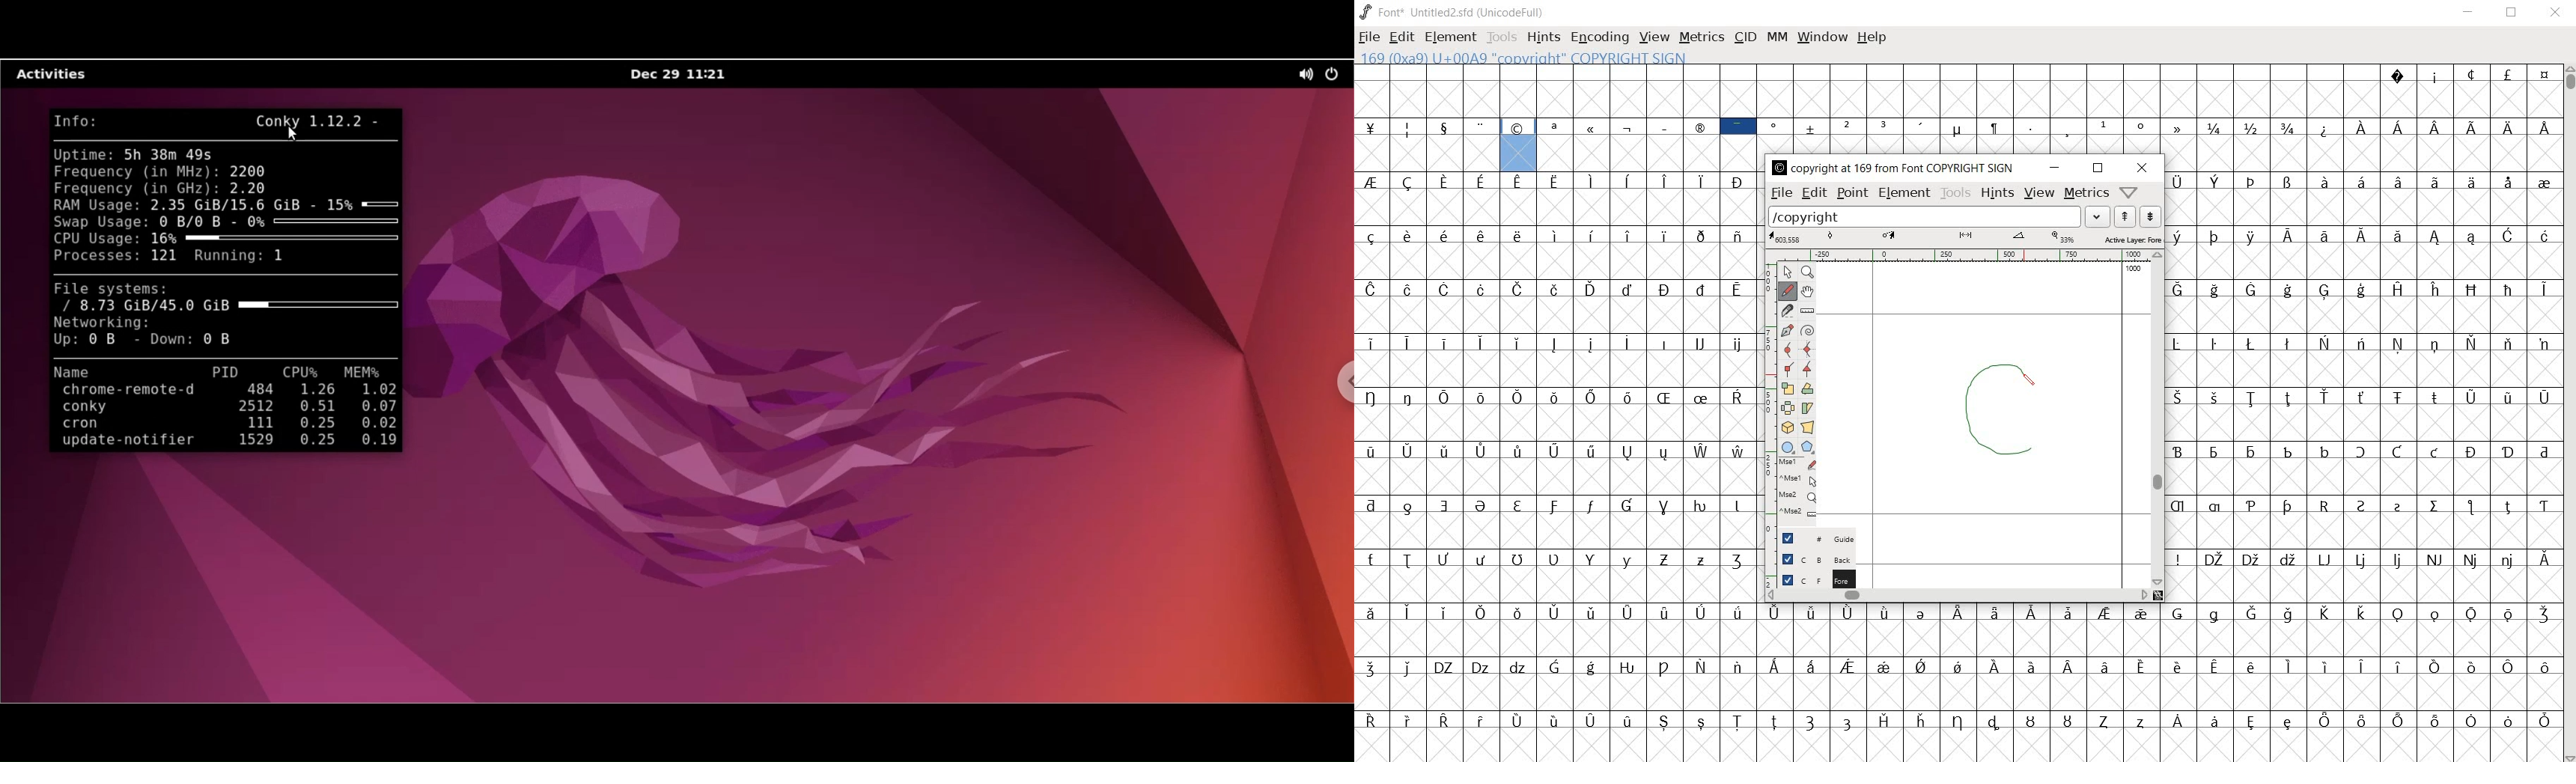  Describe the element at coordinates (1787, 290) in the screenshot. I see `draw a freehand curve` at that location.